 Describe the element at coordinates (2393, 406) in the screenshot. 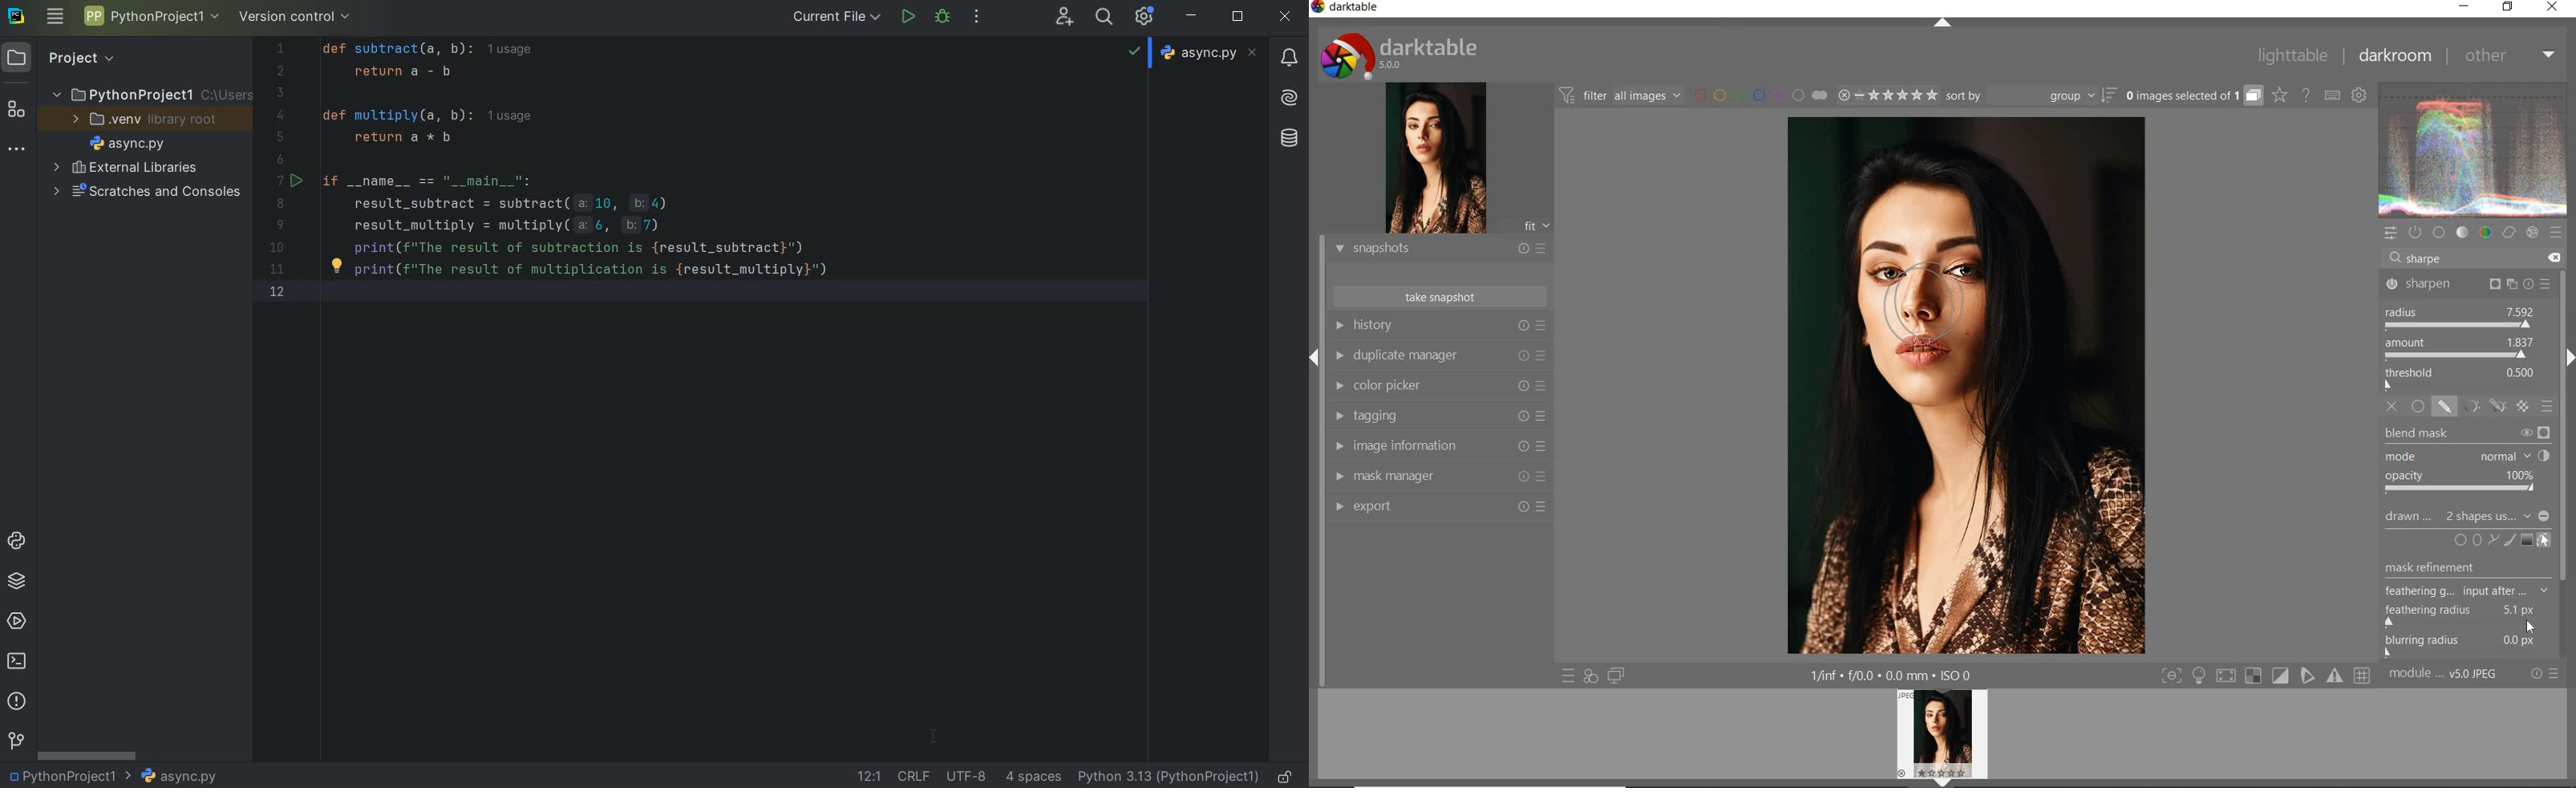

I see `OFF` at that location.